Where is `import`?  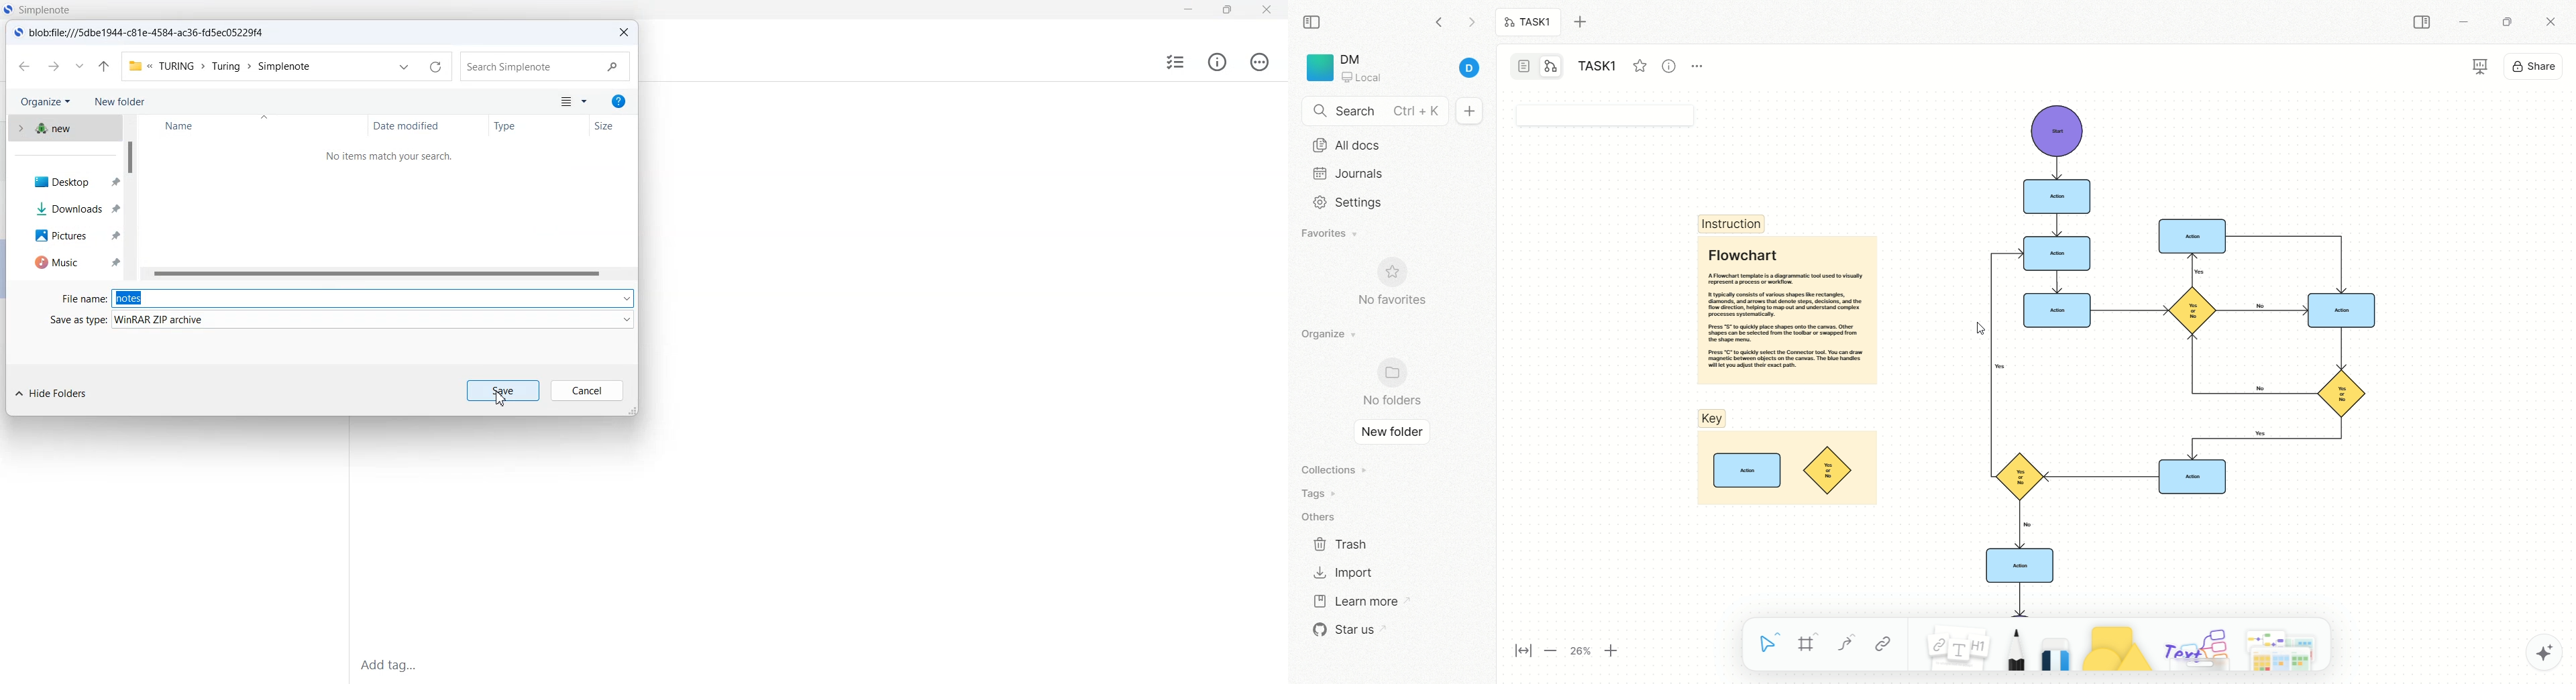
import is located at coordinates (1342, 572).